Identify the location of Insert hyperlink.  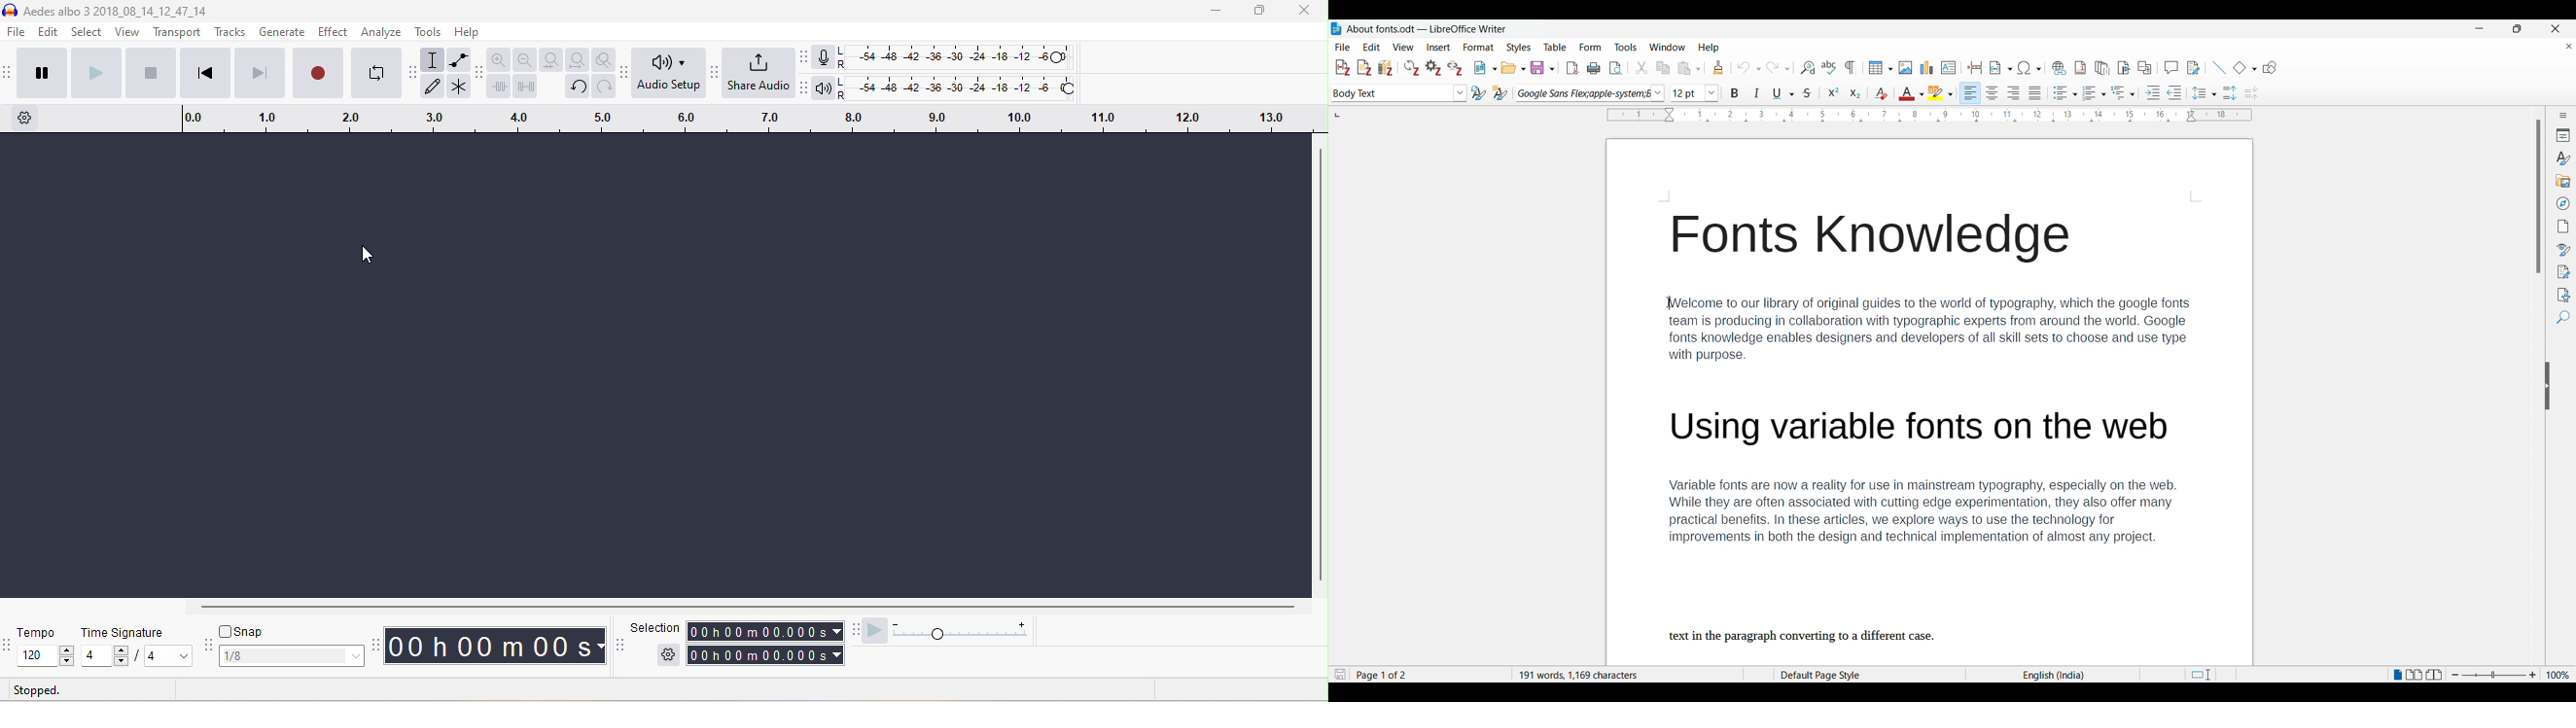
(2060, 68).